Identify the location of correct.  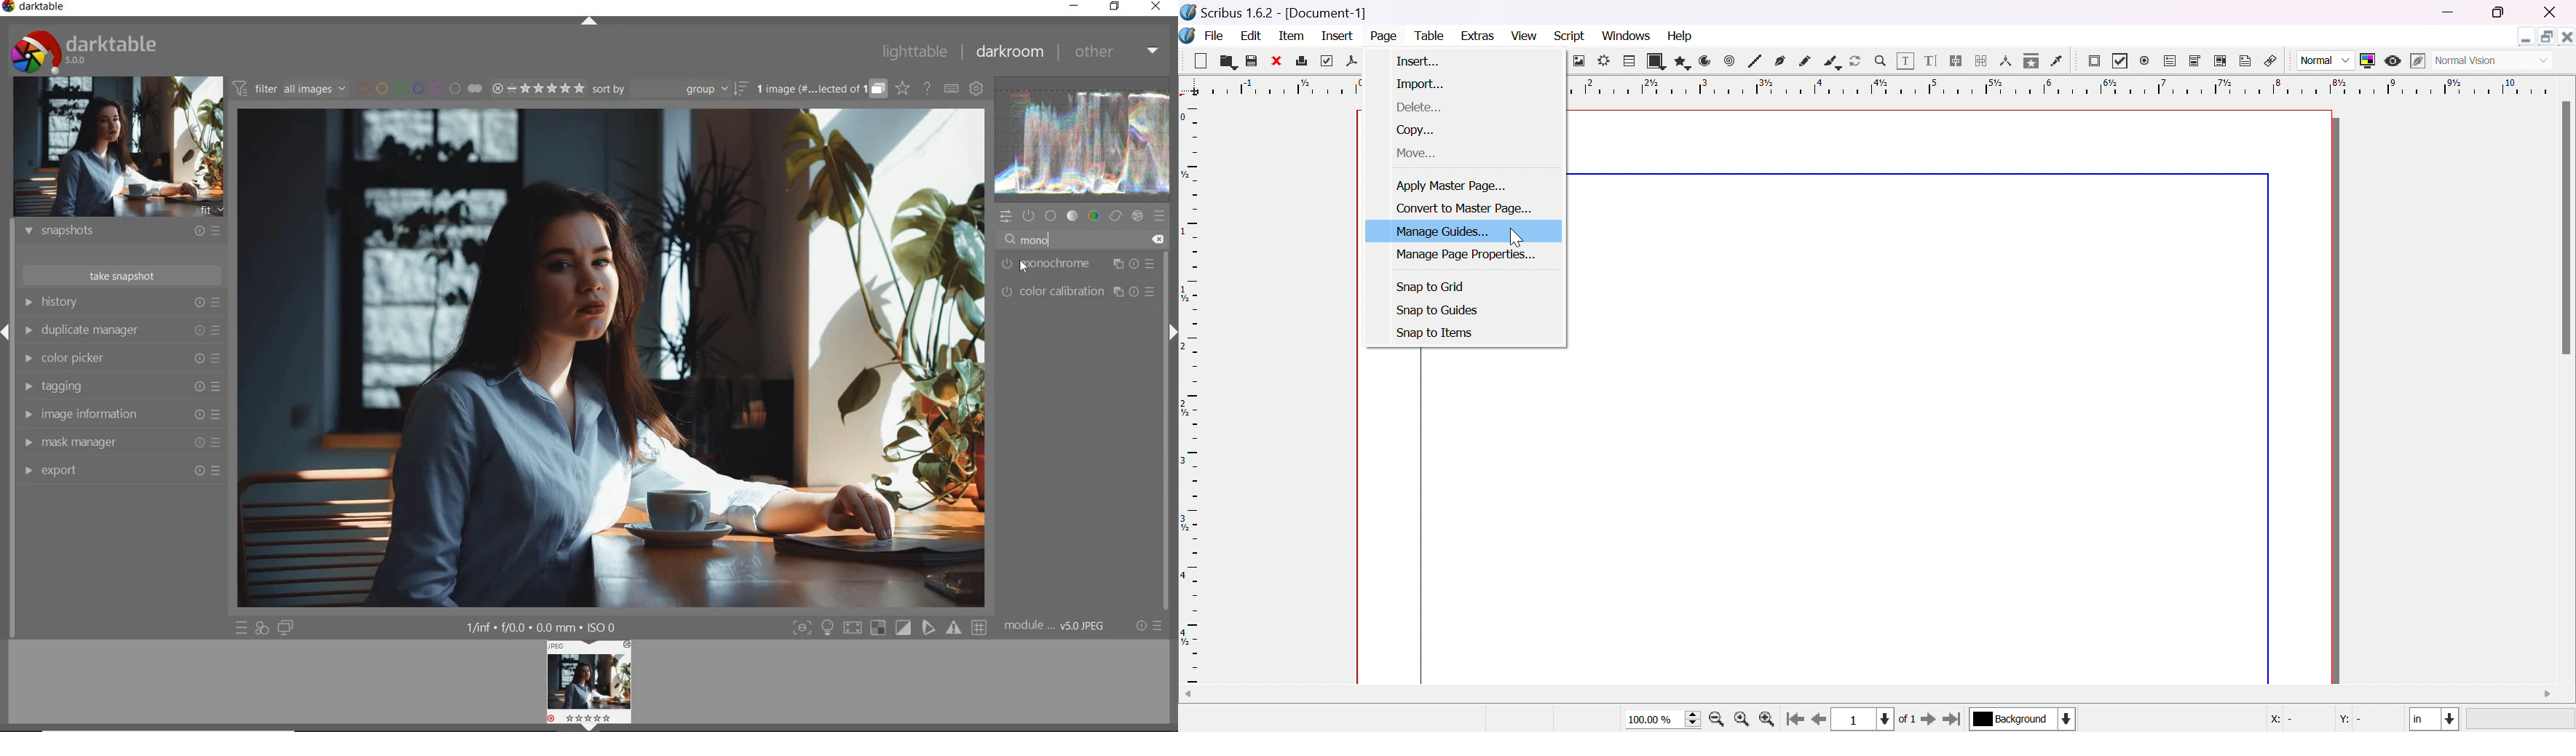
(1116, 215).